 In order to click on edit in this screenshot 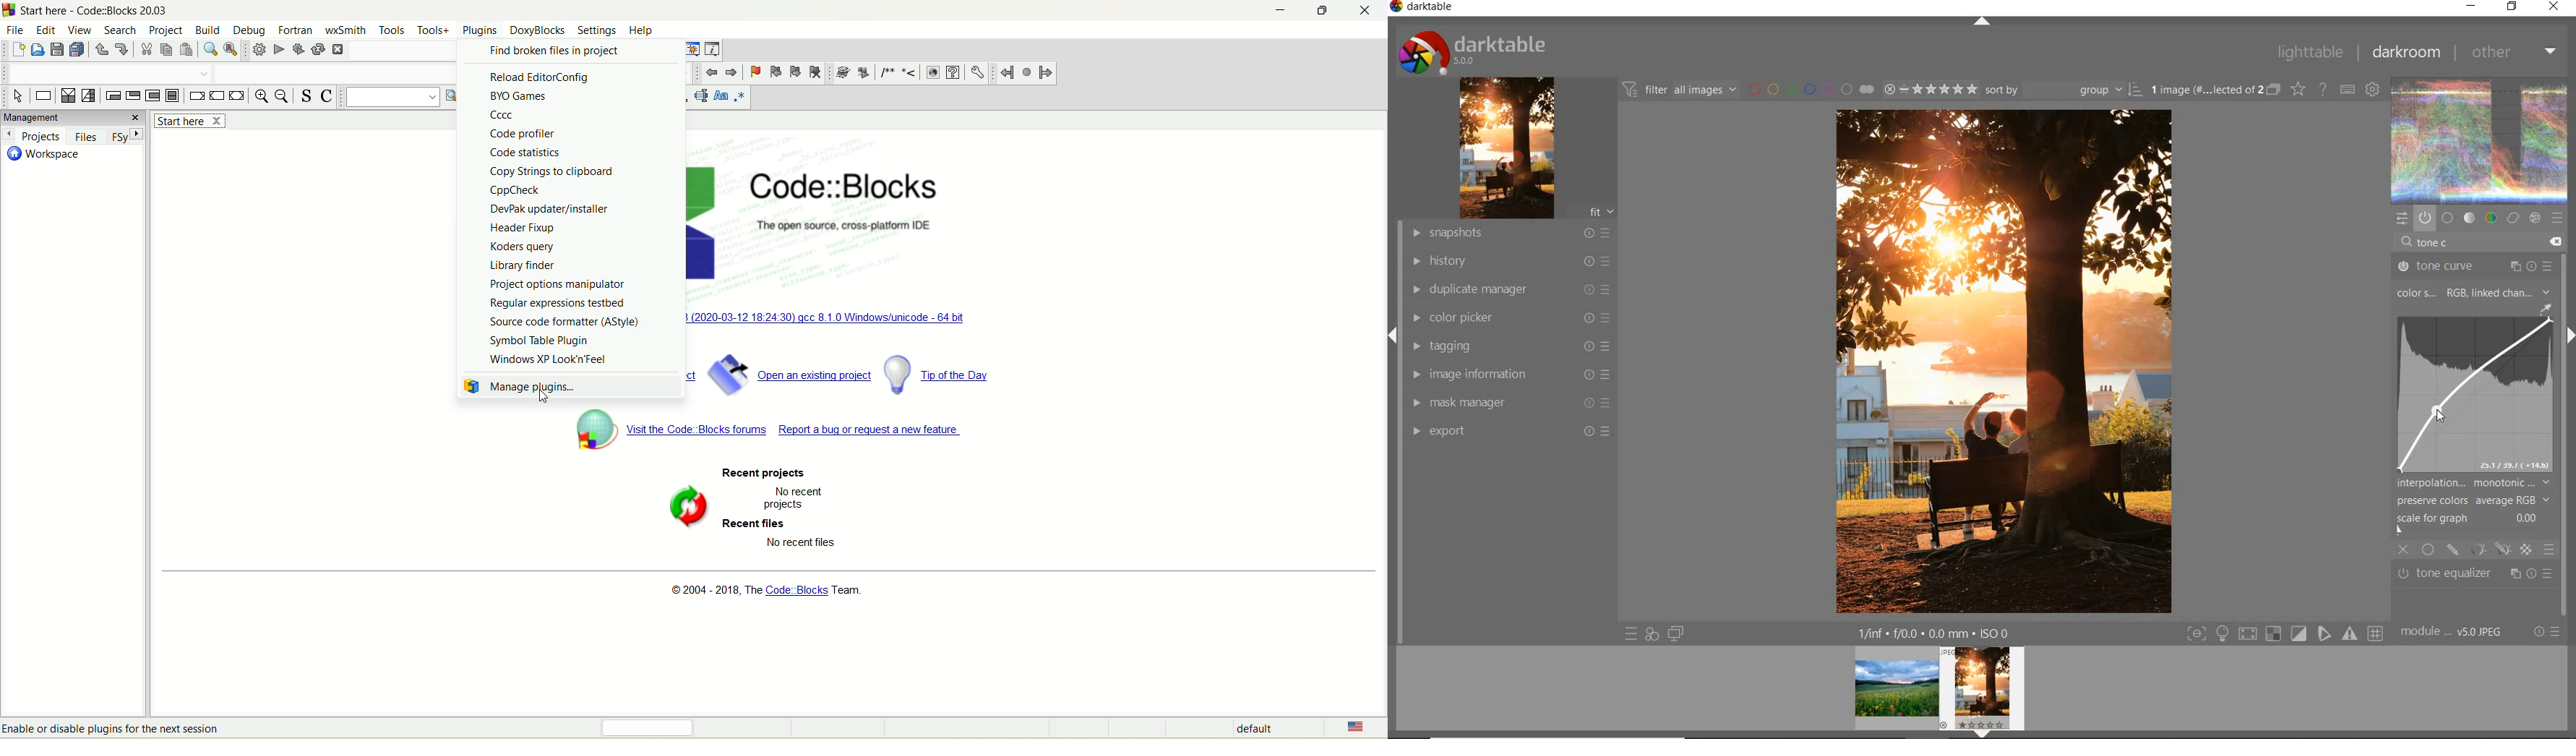, I will do `click(44, 30)`.